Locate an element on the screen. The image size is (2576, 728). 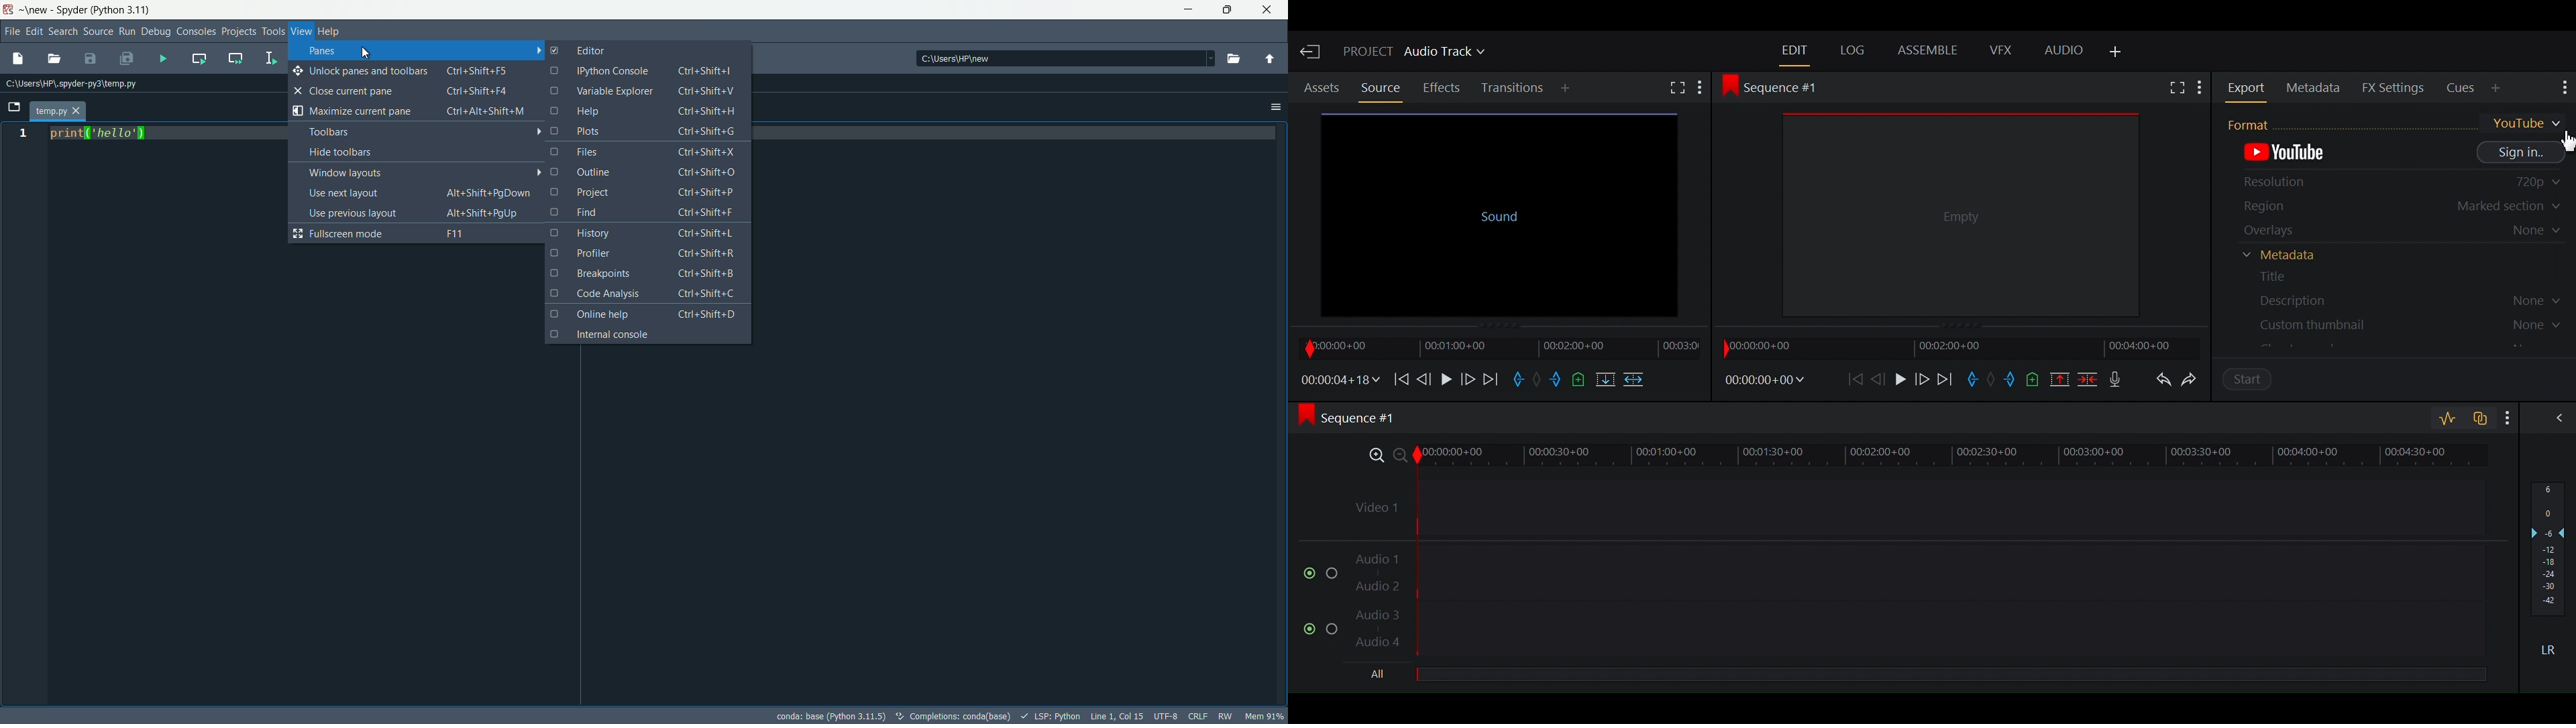
Delete/Cut is located at coordinates (2088, 378).